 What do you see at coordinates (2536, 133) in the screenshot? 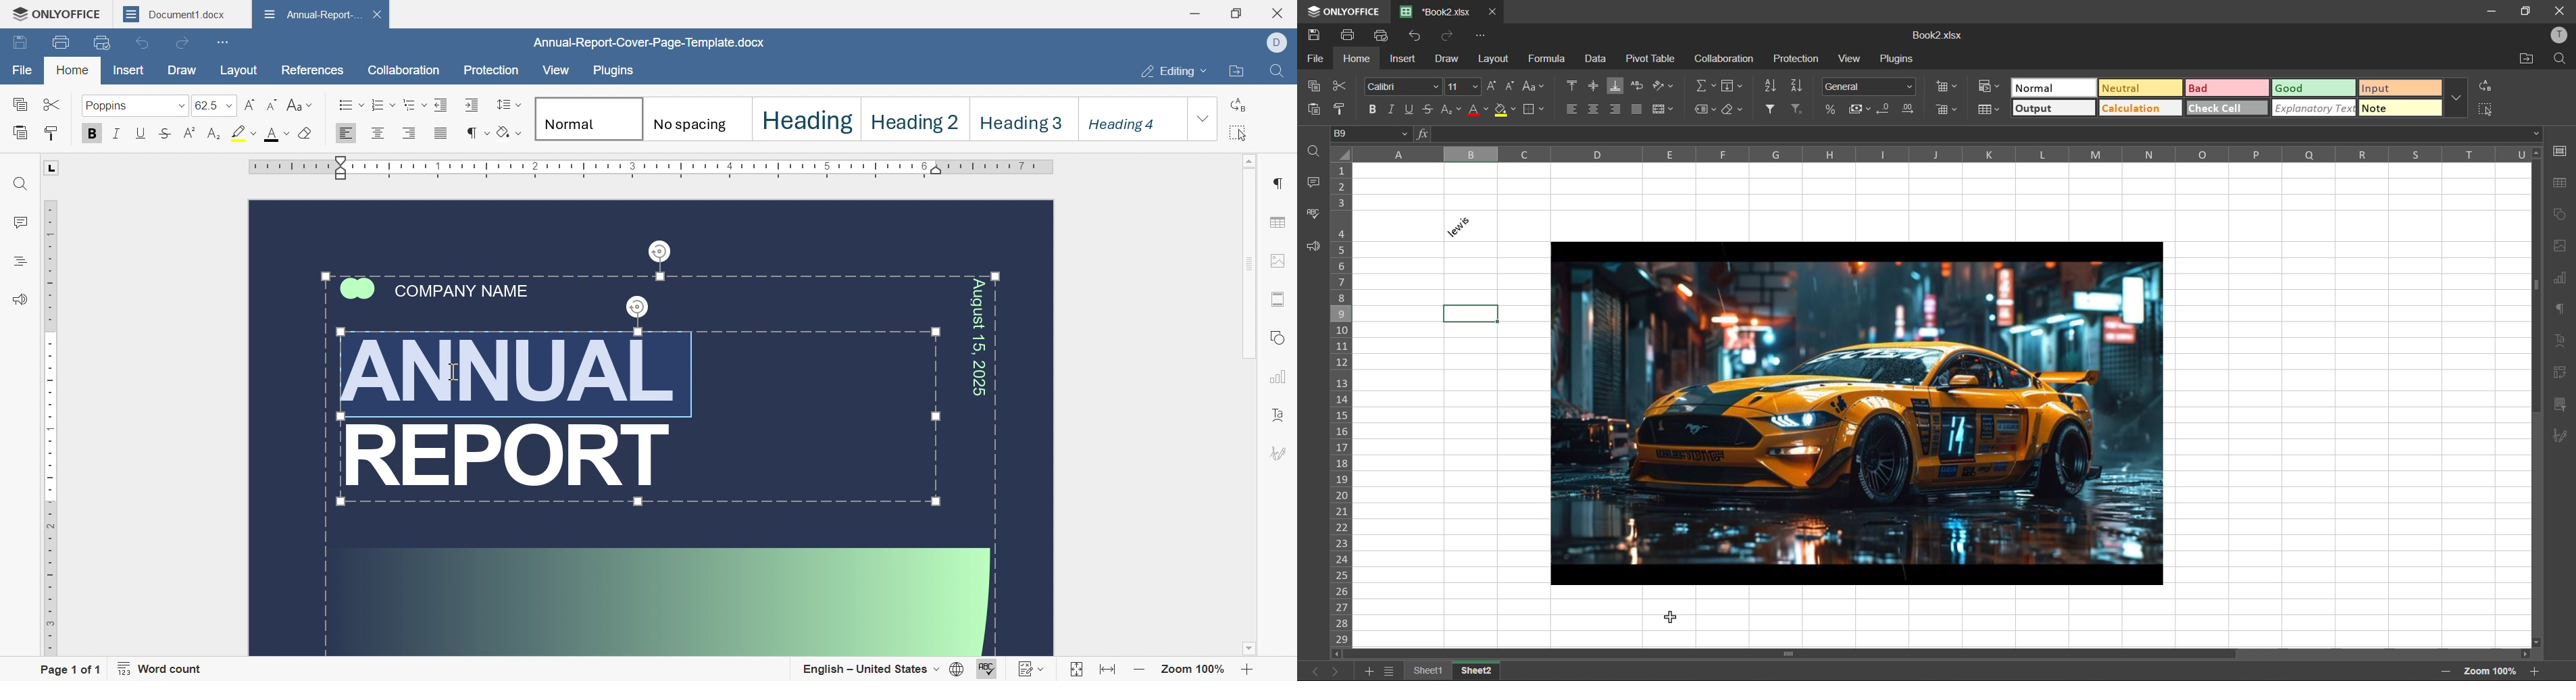
I see `down` at bounding box center [2536, 133].